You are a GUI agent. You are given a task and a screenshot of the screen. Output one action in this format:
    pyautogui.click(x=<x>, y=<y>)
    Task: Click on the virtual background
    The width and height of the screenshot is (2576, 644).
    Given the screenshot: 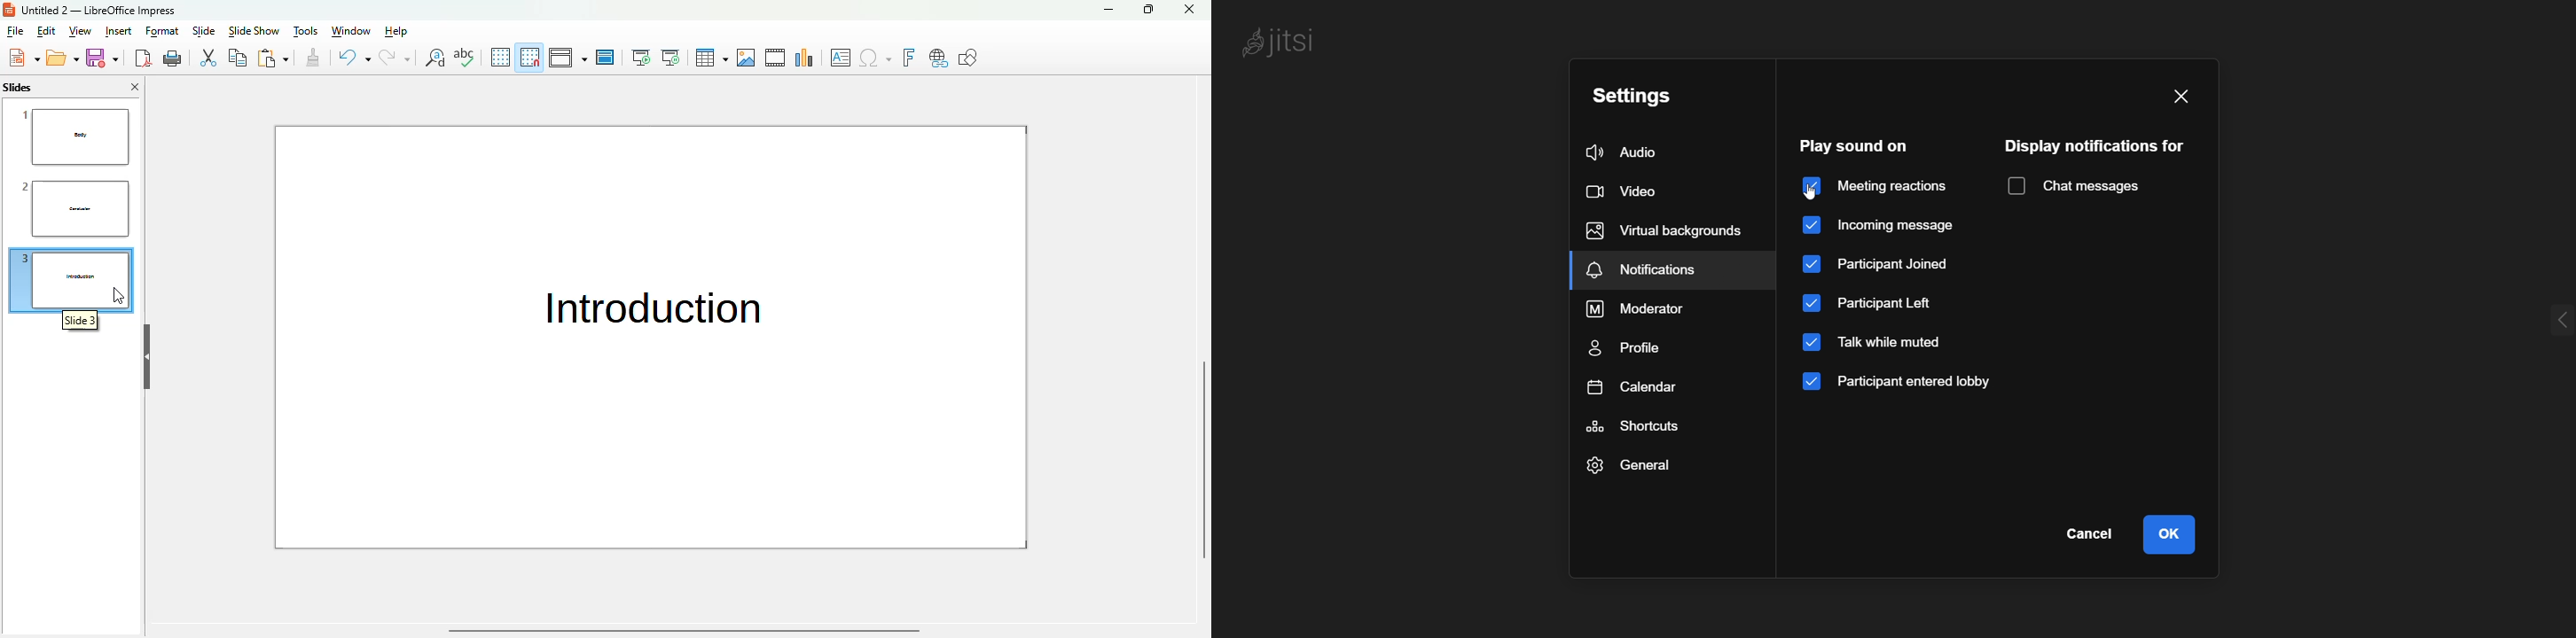 What is the action you would take?
    pyautogui.click(x=1665, y=228)
    